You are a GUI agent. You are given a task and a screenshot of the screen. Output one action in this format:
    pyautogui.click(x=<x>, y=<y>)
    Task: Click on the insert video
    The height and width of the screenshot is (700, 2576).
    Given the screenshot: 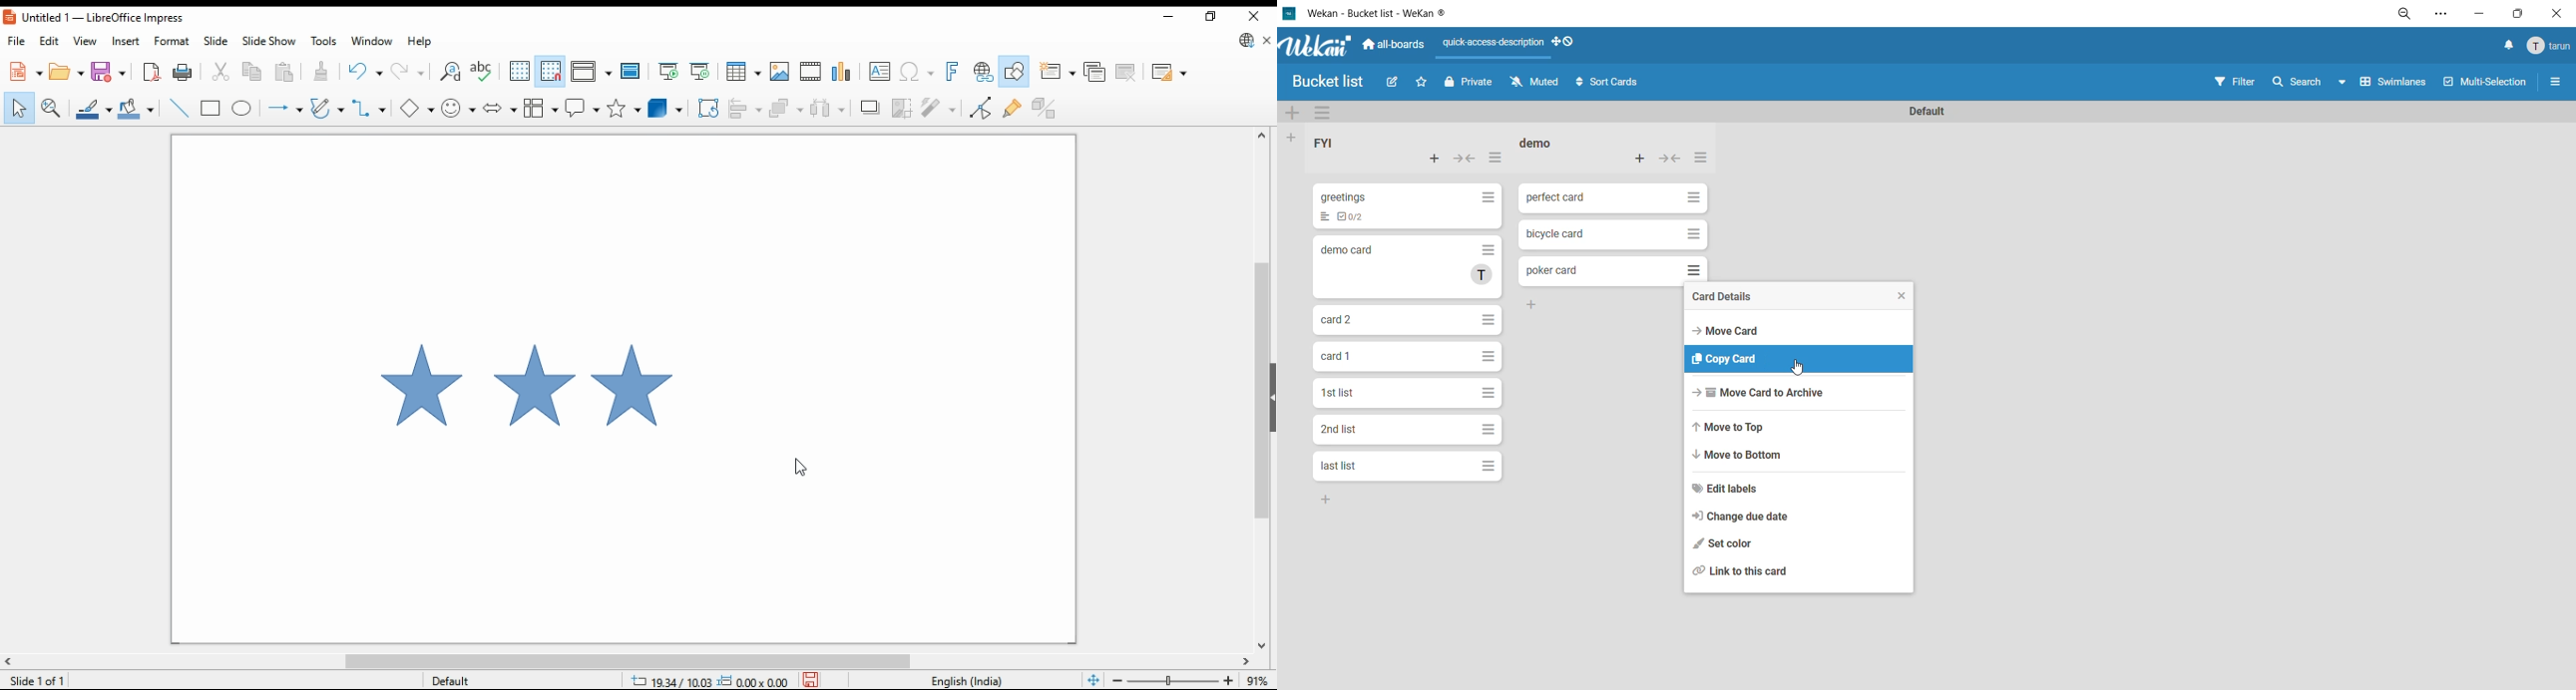 What is the action you would take?
    pyautogui.click(x=810, y=70)
    